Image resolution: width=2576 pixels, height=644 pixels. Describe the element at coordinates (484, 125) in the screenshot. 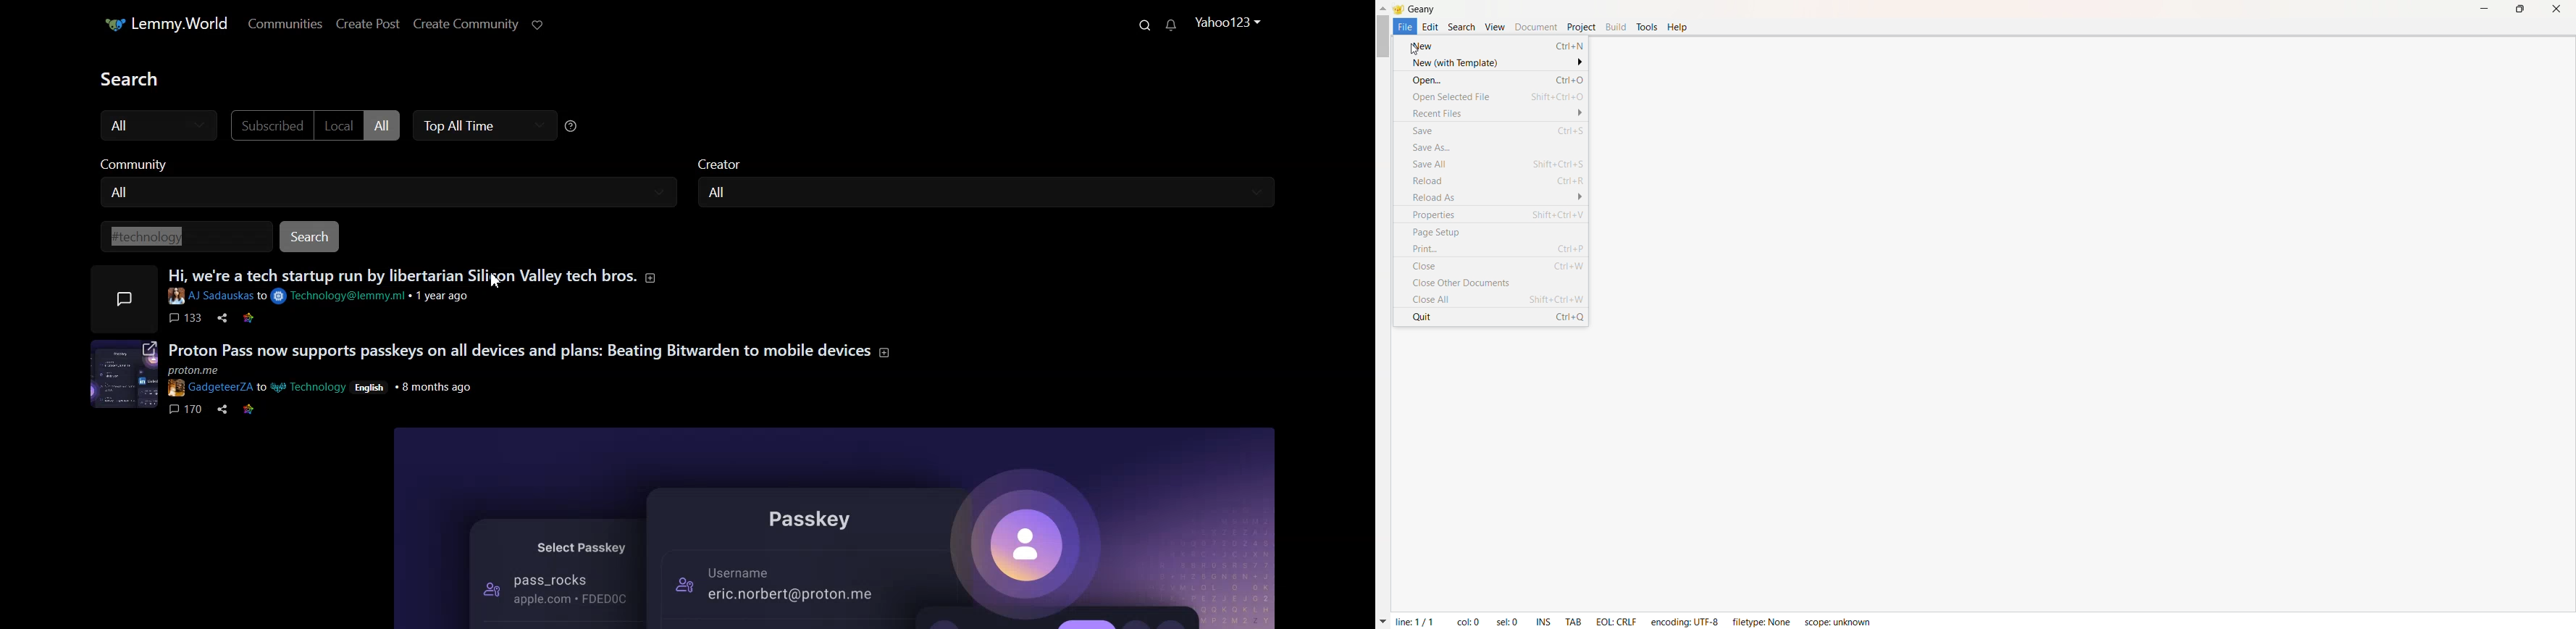

I see `Top All Time` at that location.